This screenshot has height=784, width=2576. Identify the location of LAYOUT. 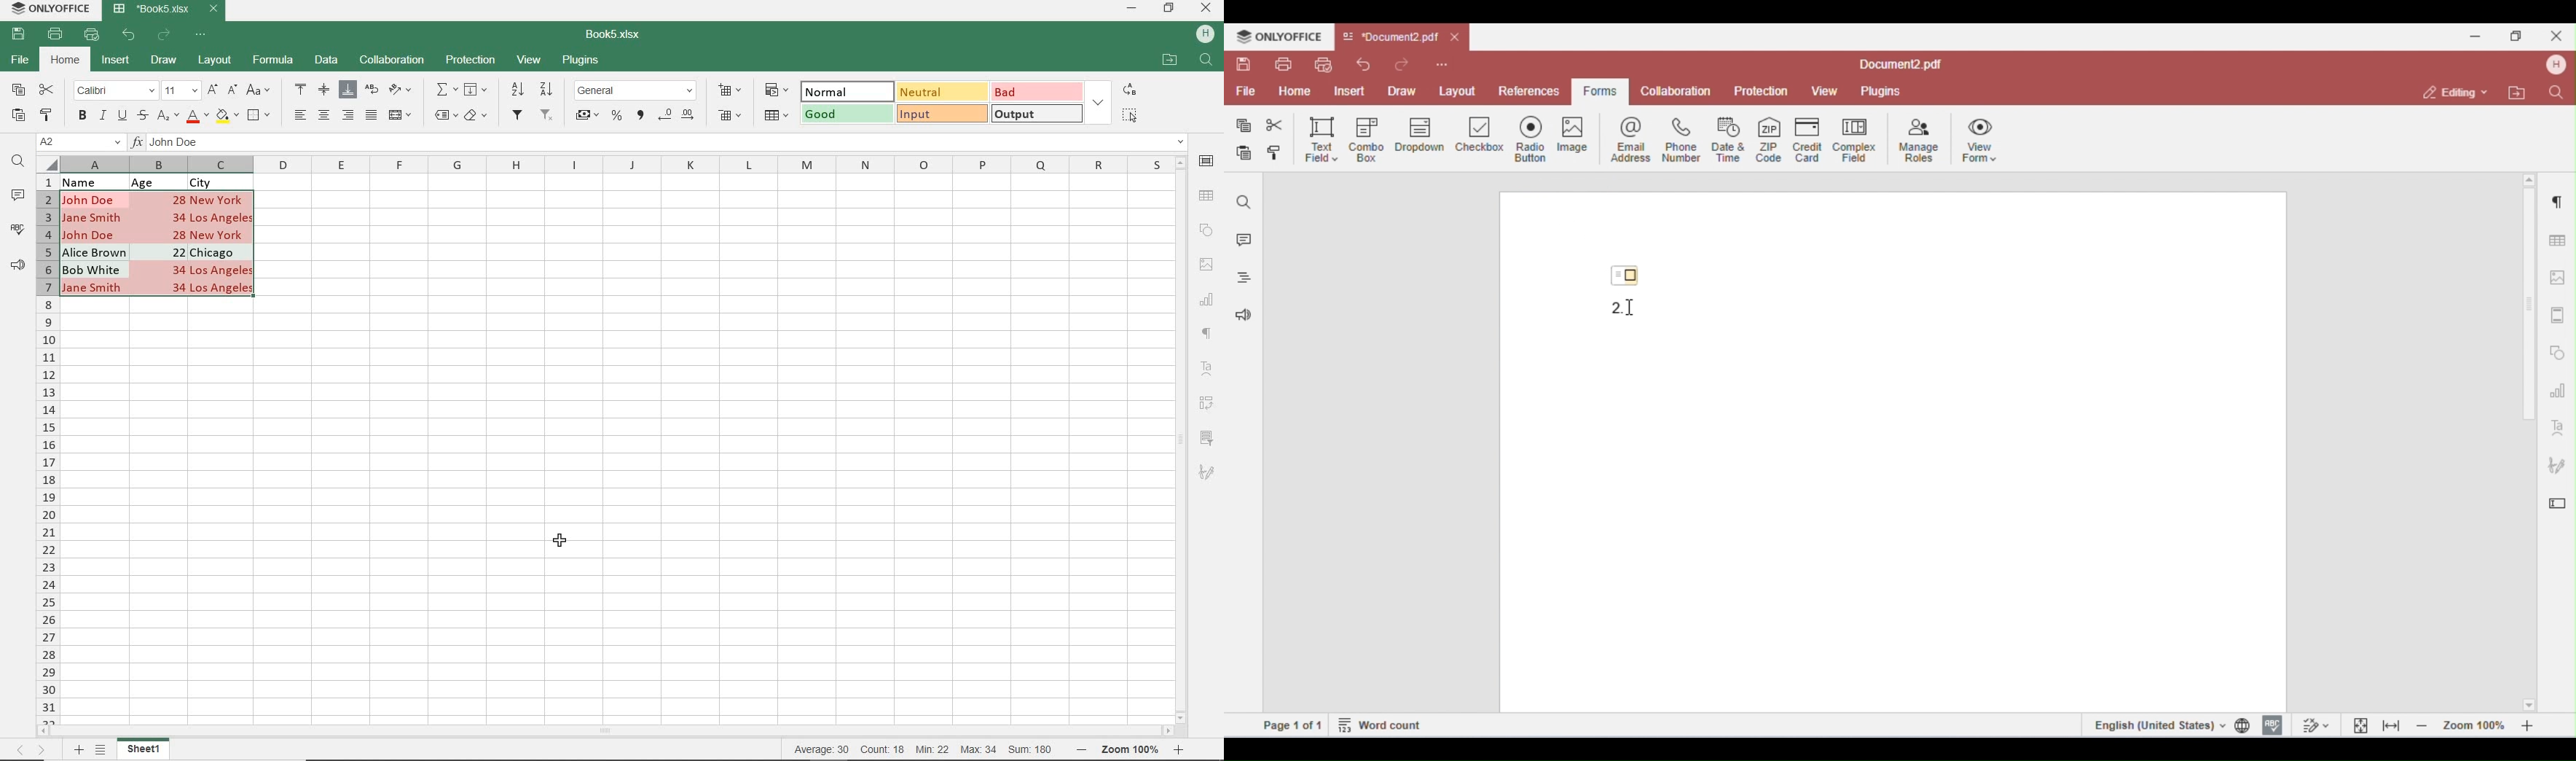
(213, 61).